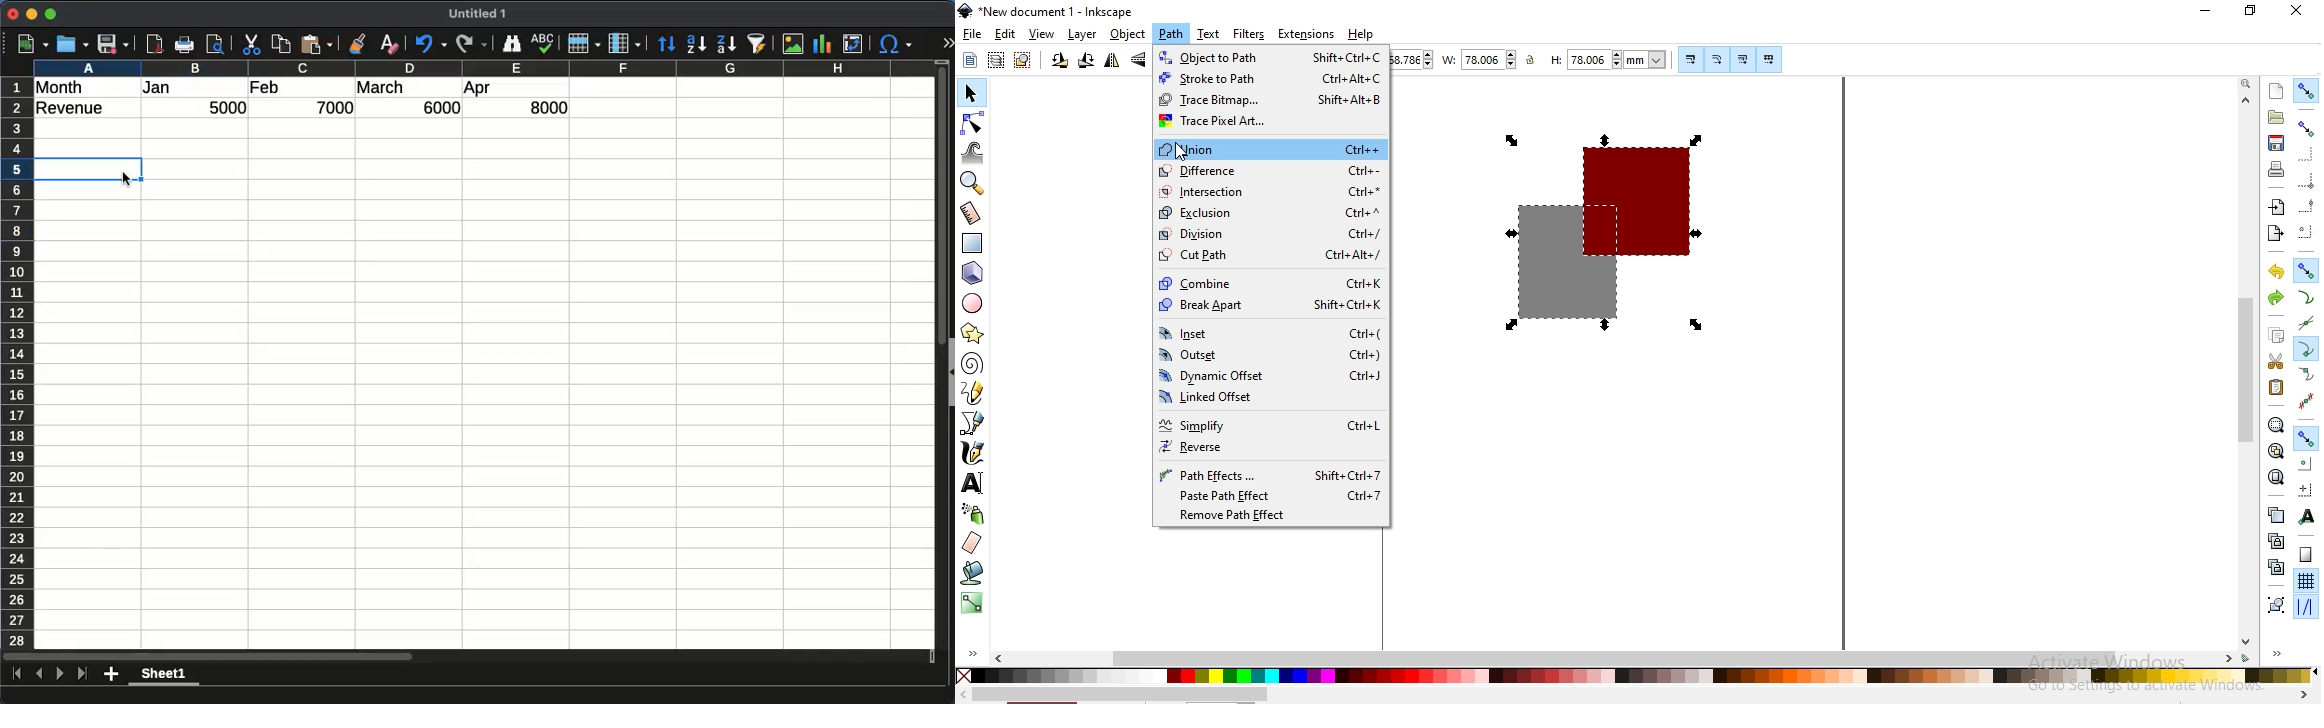  I want to click on move patterns along with object, so click(1769, 60).